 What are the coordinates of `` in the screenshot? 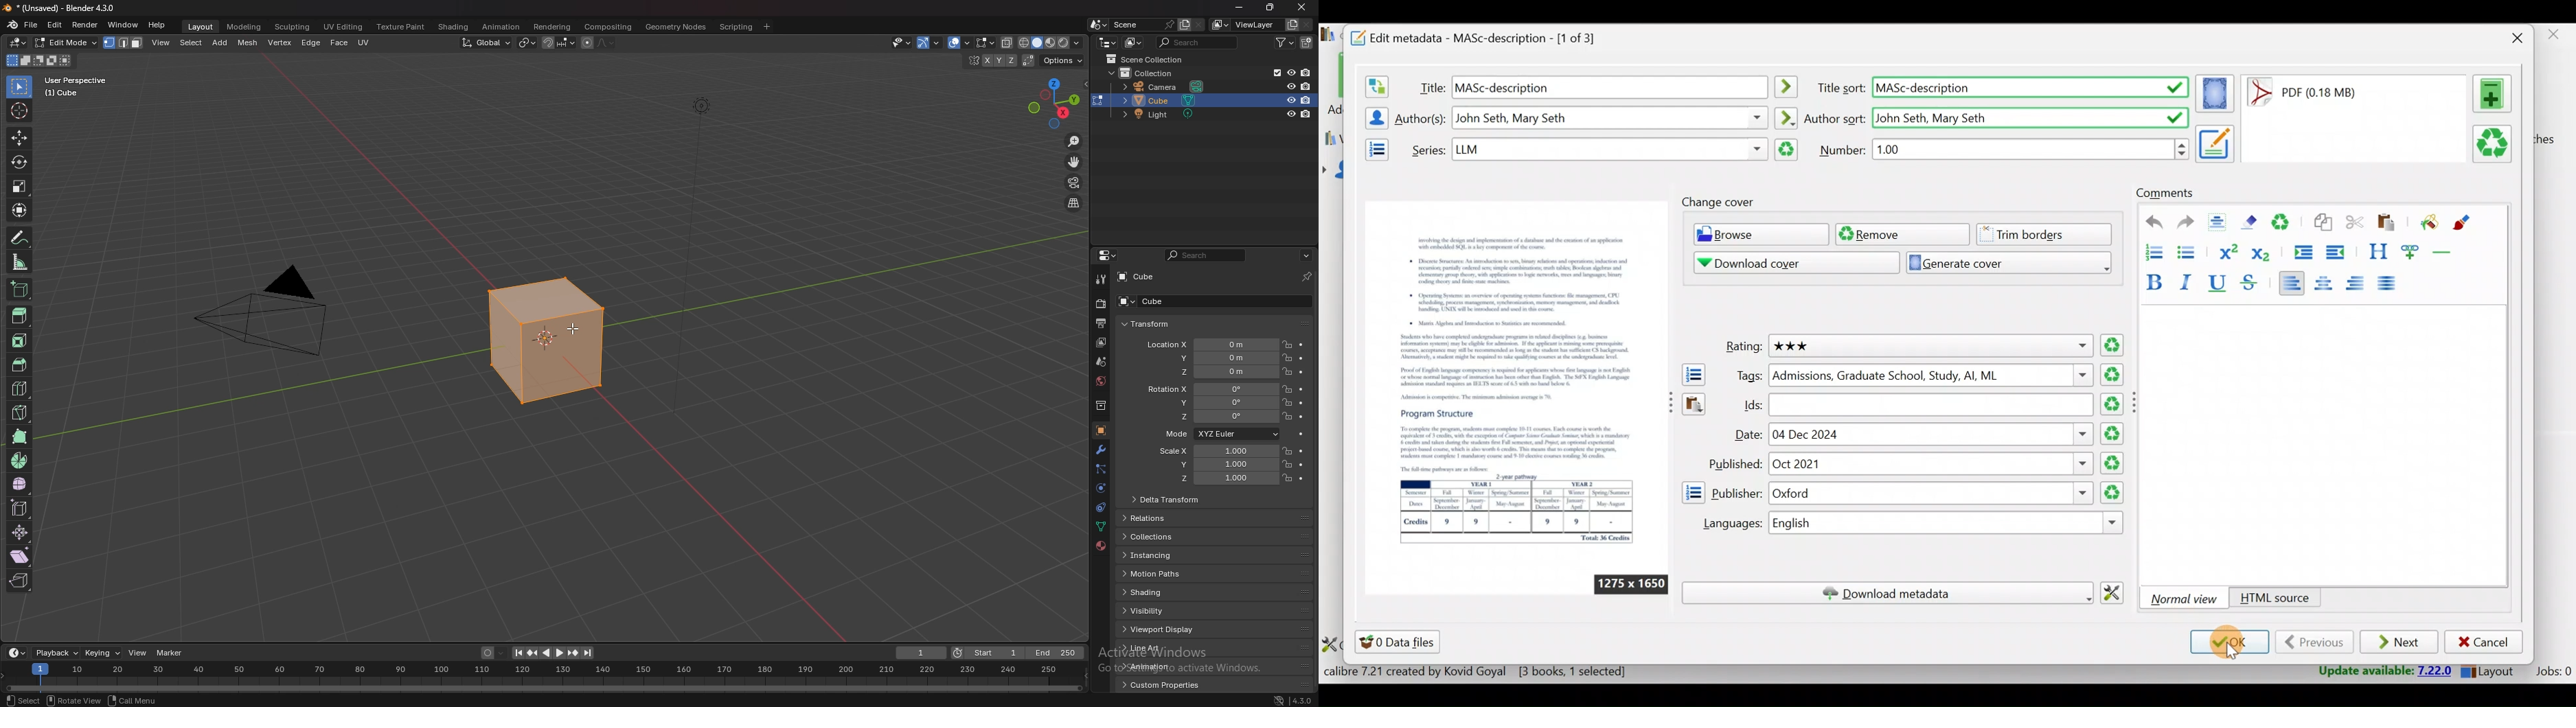 It's located at (1930, 494).